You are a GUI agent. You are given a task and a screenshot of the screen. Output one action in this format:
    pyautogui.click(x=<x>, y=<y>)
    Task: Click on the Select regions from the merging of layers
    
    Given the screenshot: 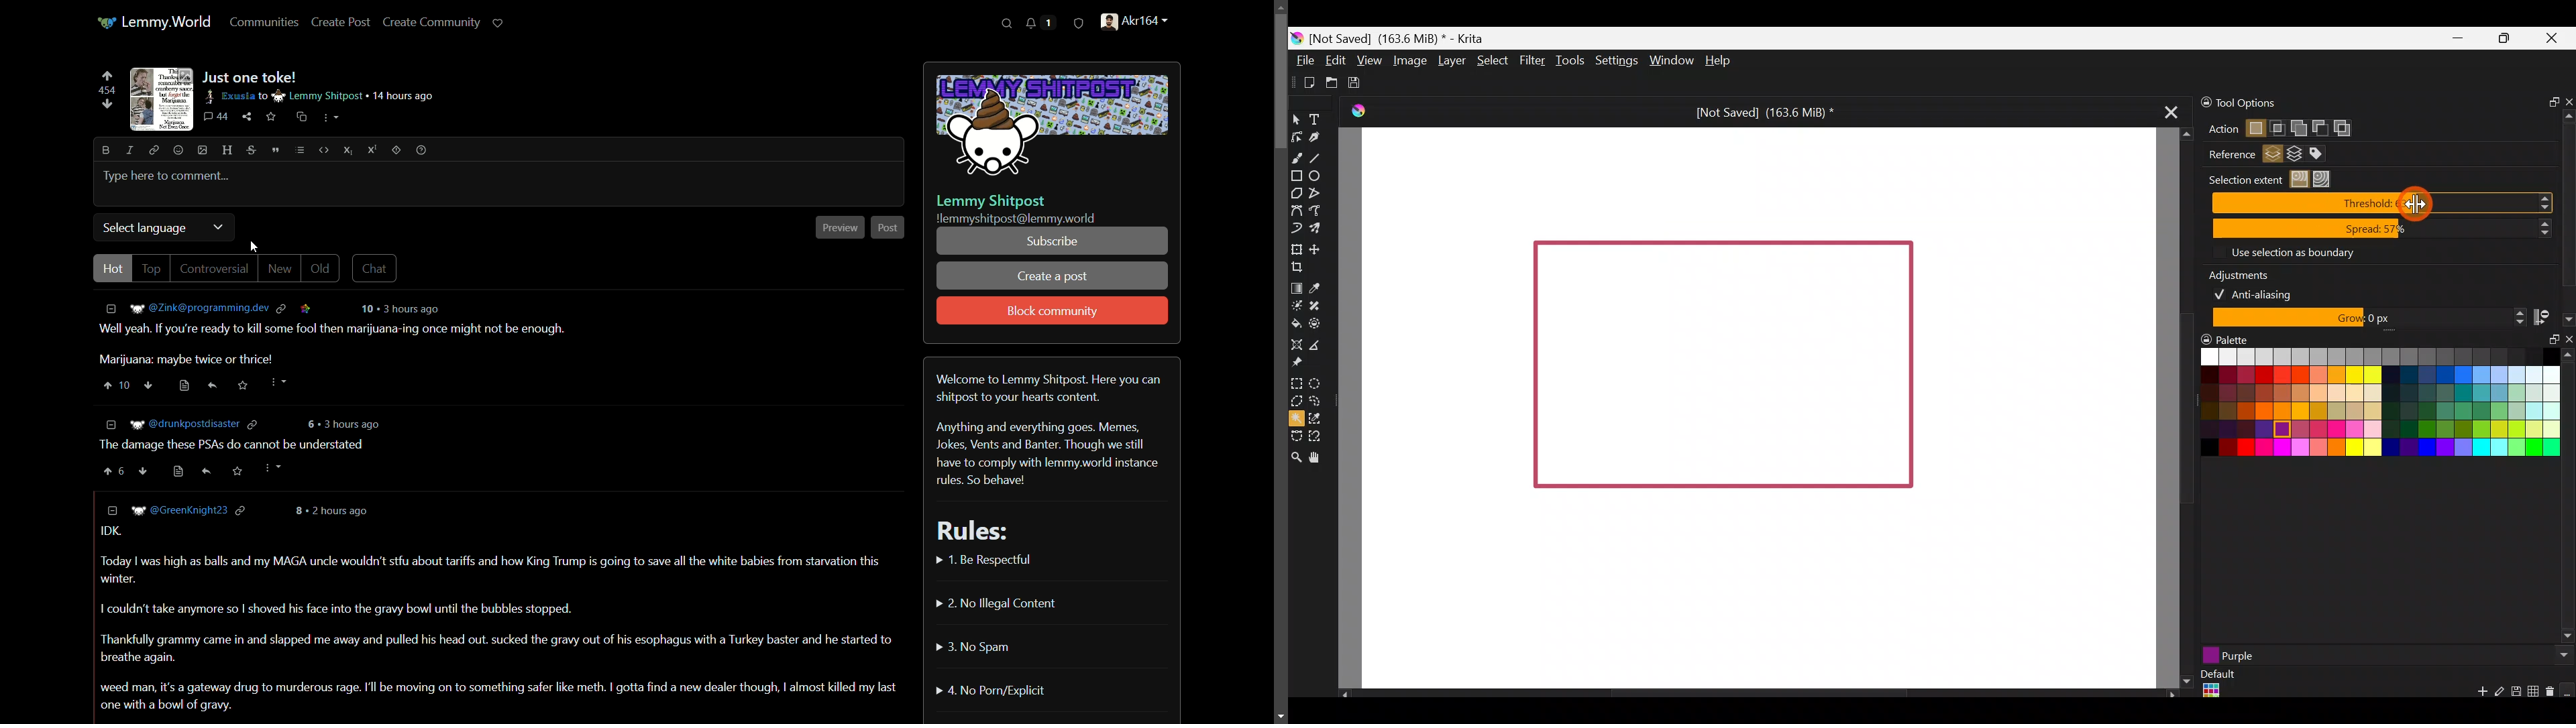 What is the action you would take?
    pyautogui.click(x=2295, y=156)
    